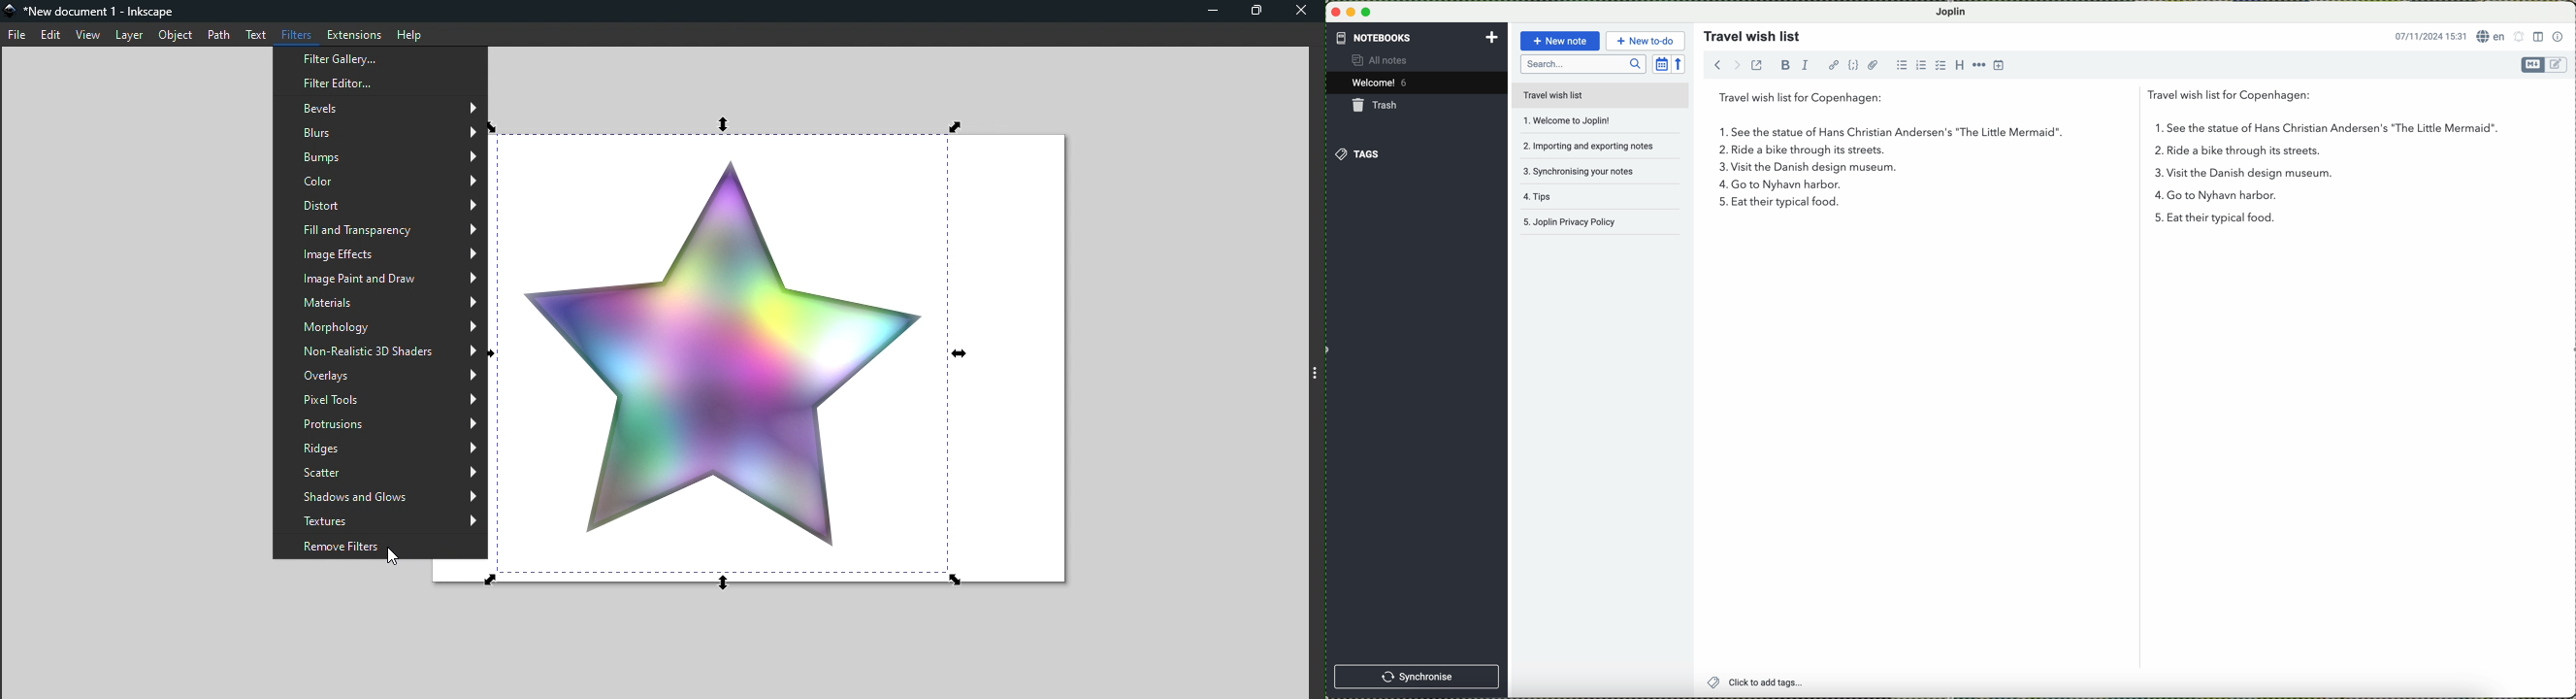 The height and width of the screenshot is (700, 2576). I want to click on Non-realistic 3D shaders, so click(381, 351).